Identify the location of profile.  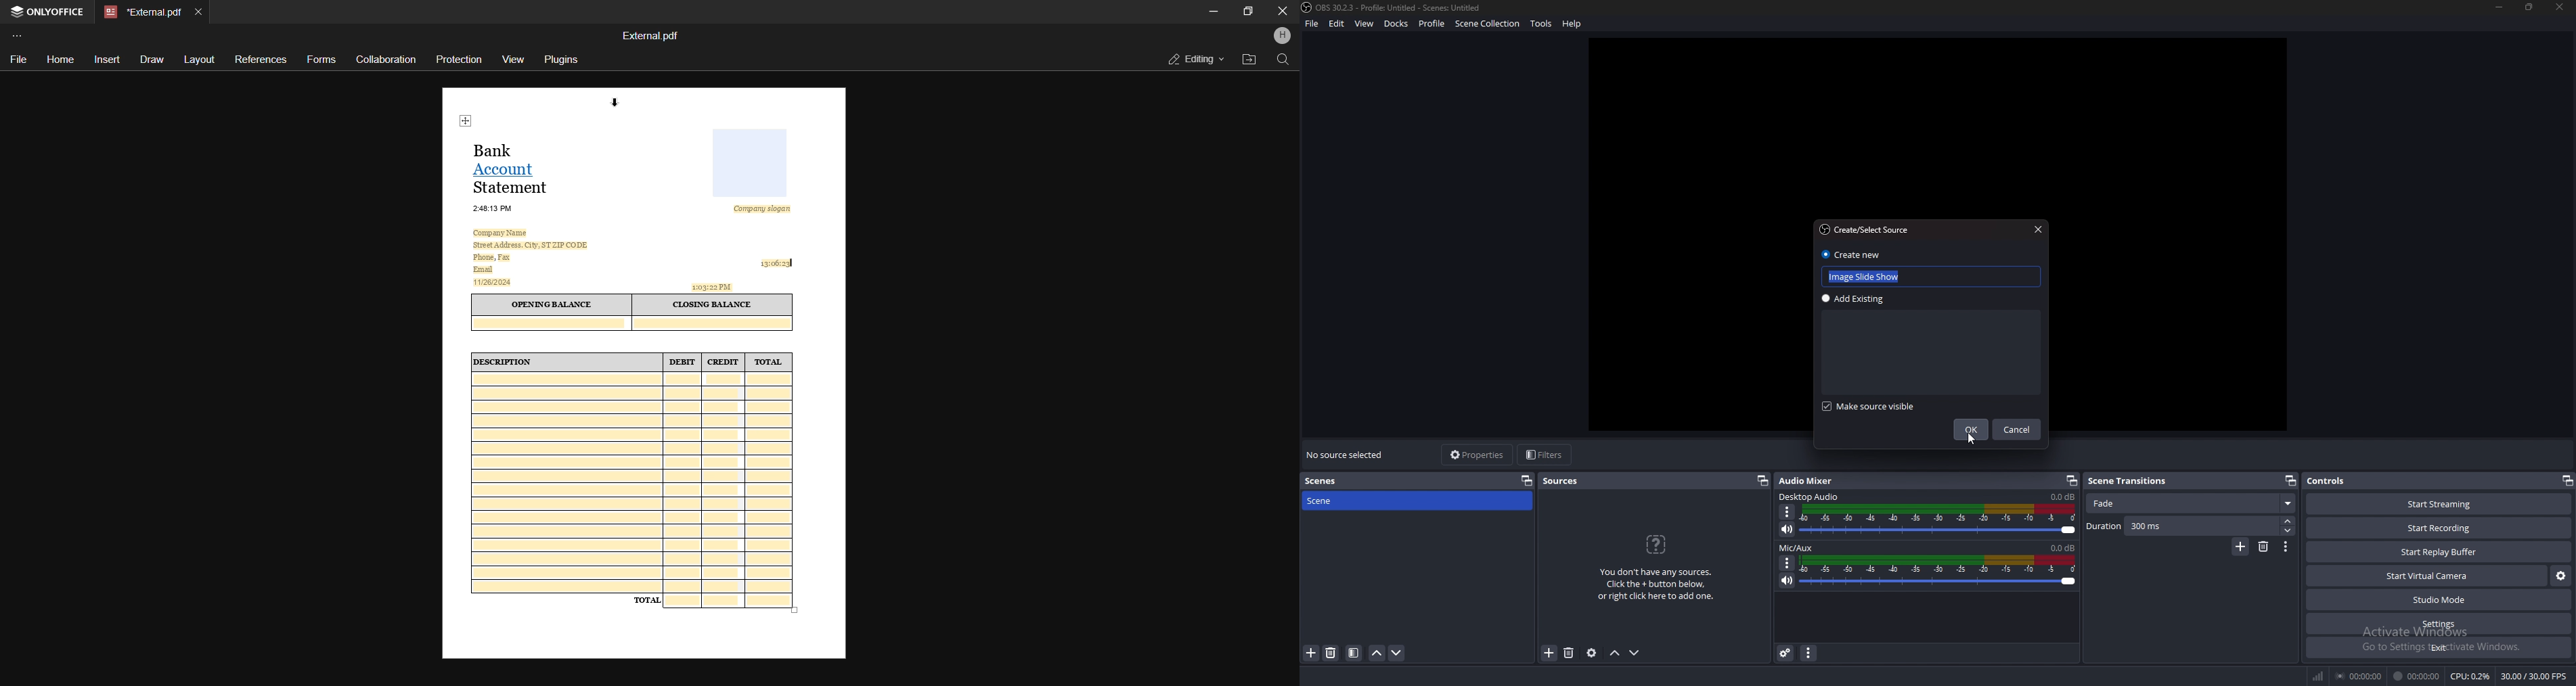
(1283, 37).